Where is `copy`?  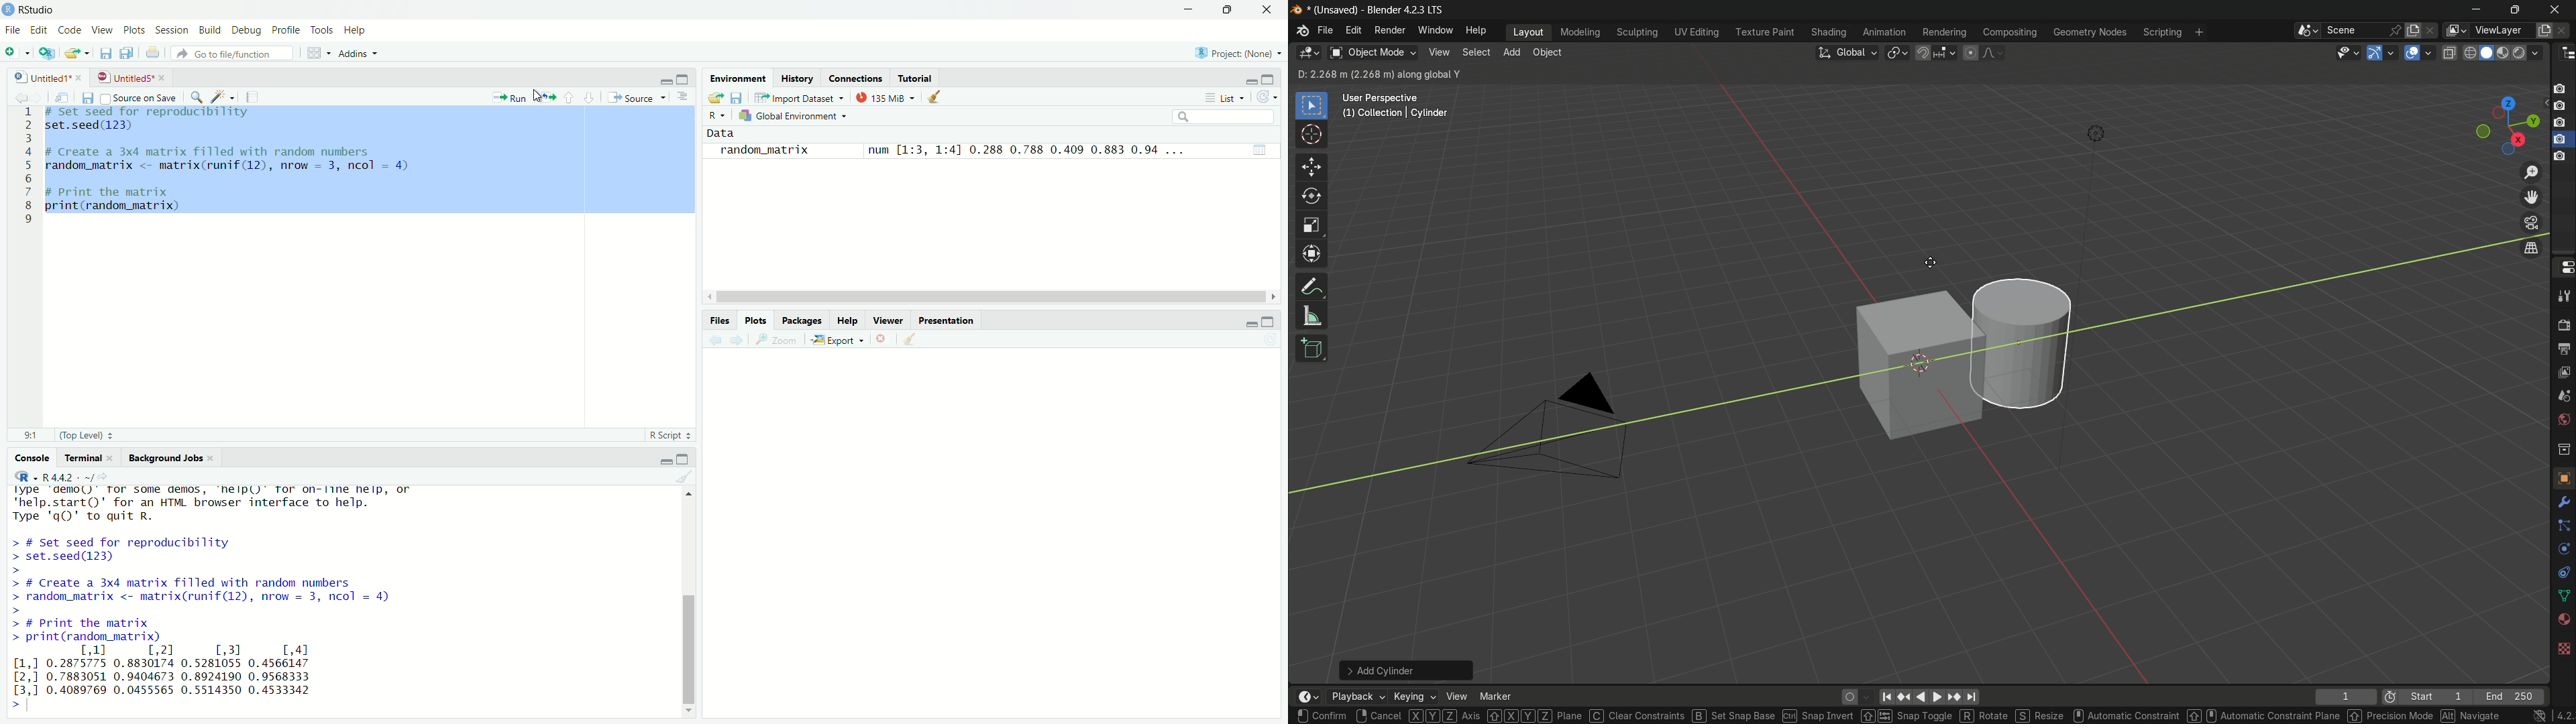 copy is located at coordinates (126, 52).